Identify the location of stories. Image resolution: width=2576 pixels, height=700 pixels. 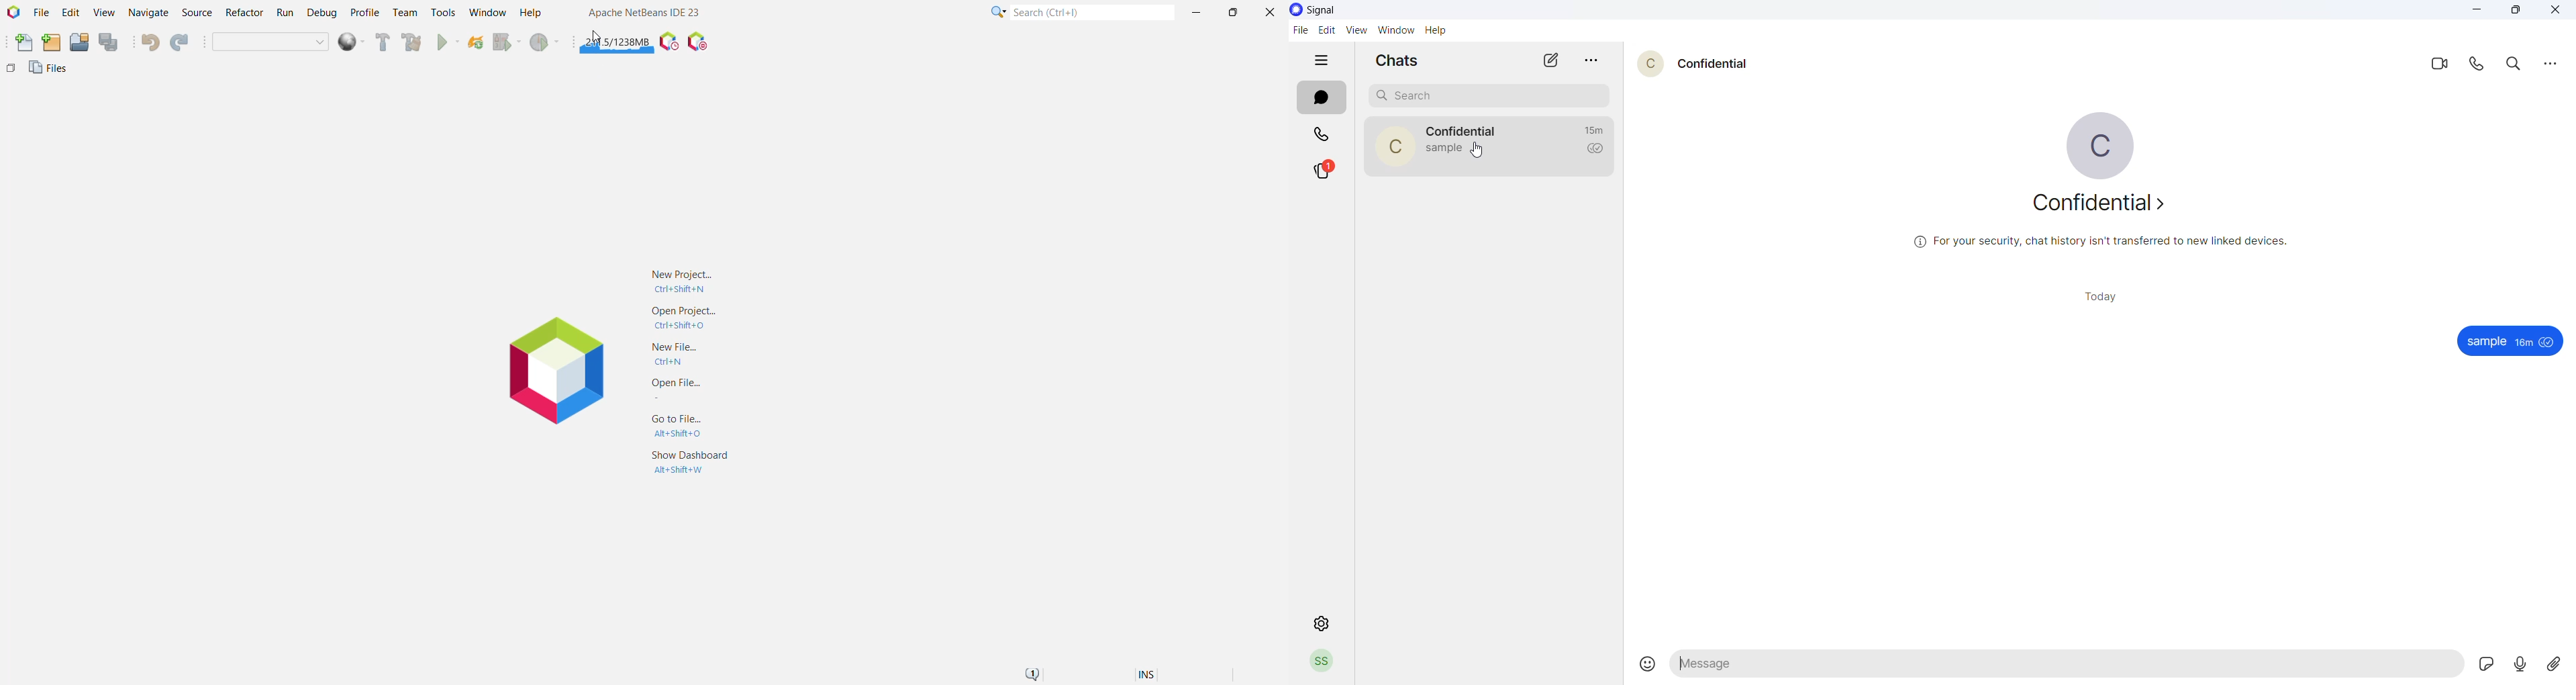
(1322, 171).